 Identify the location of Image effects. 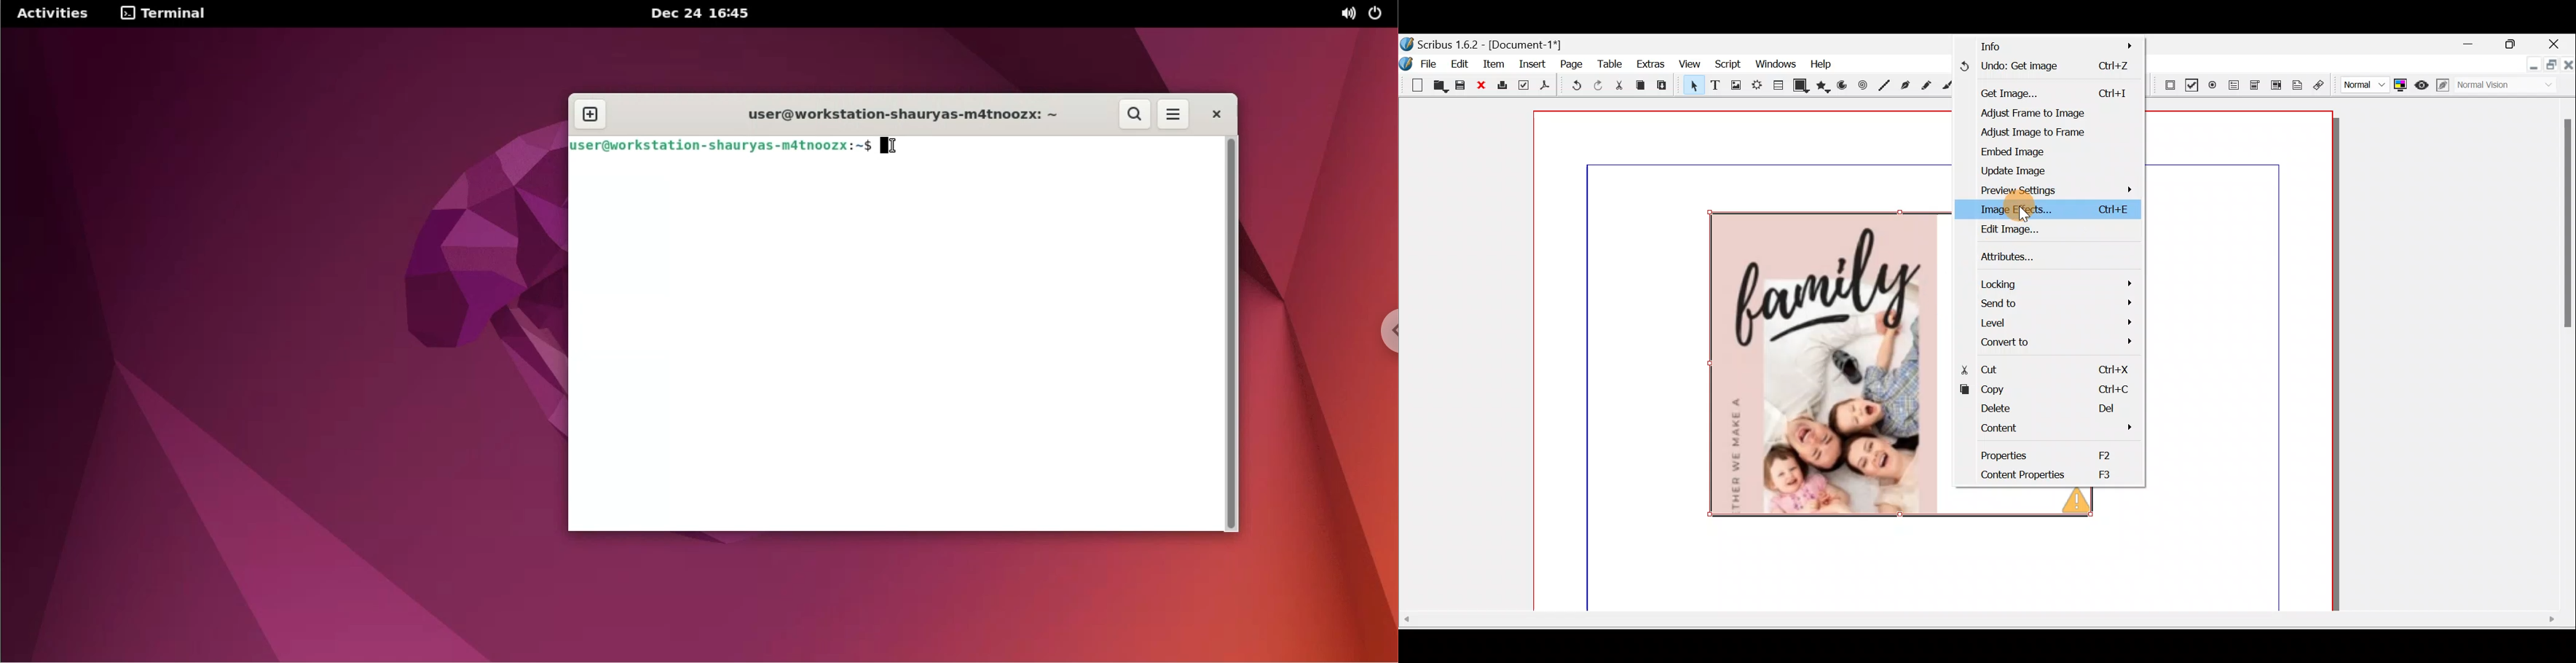
(2049, 209).